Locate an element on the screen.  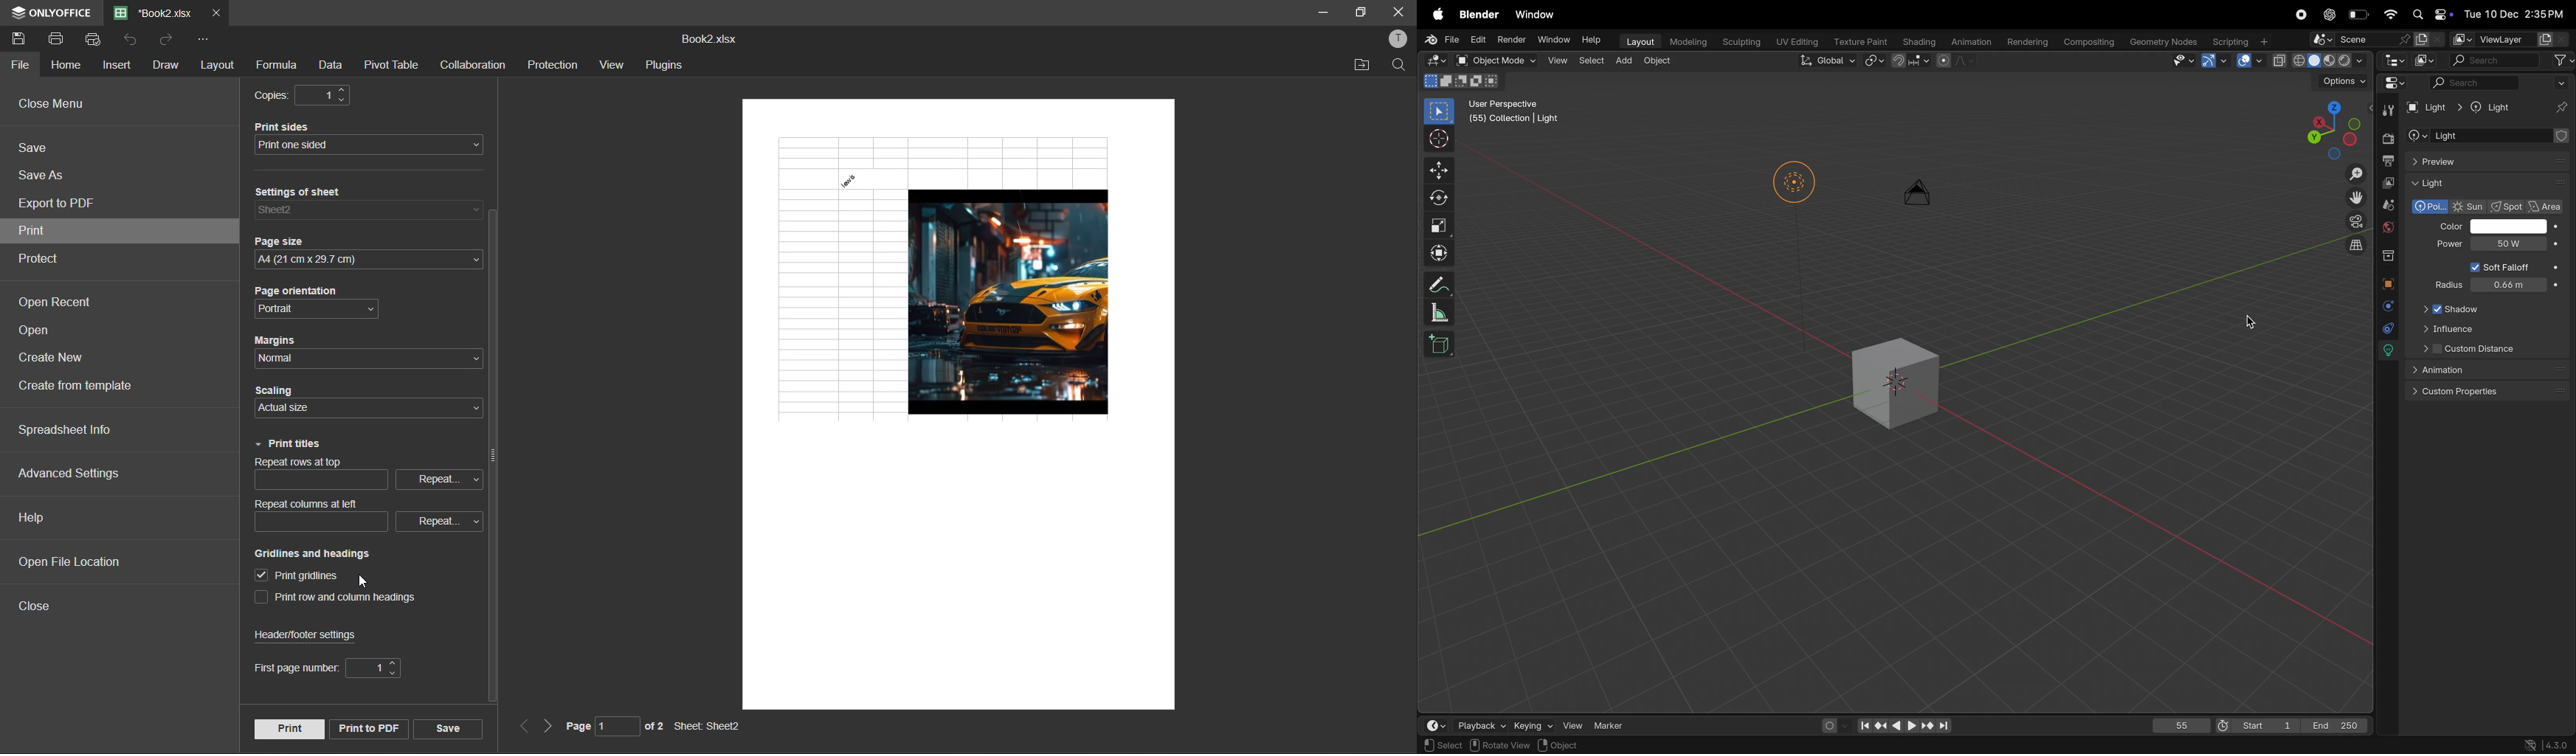
add is located at coordinates (1626, 62).